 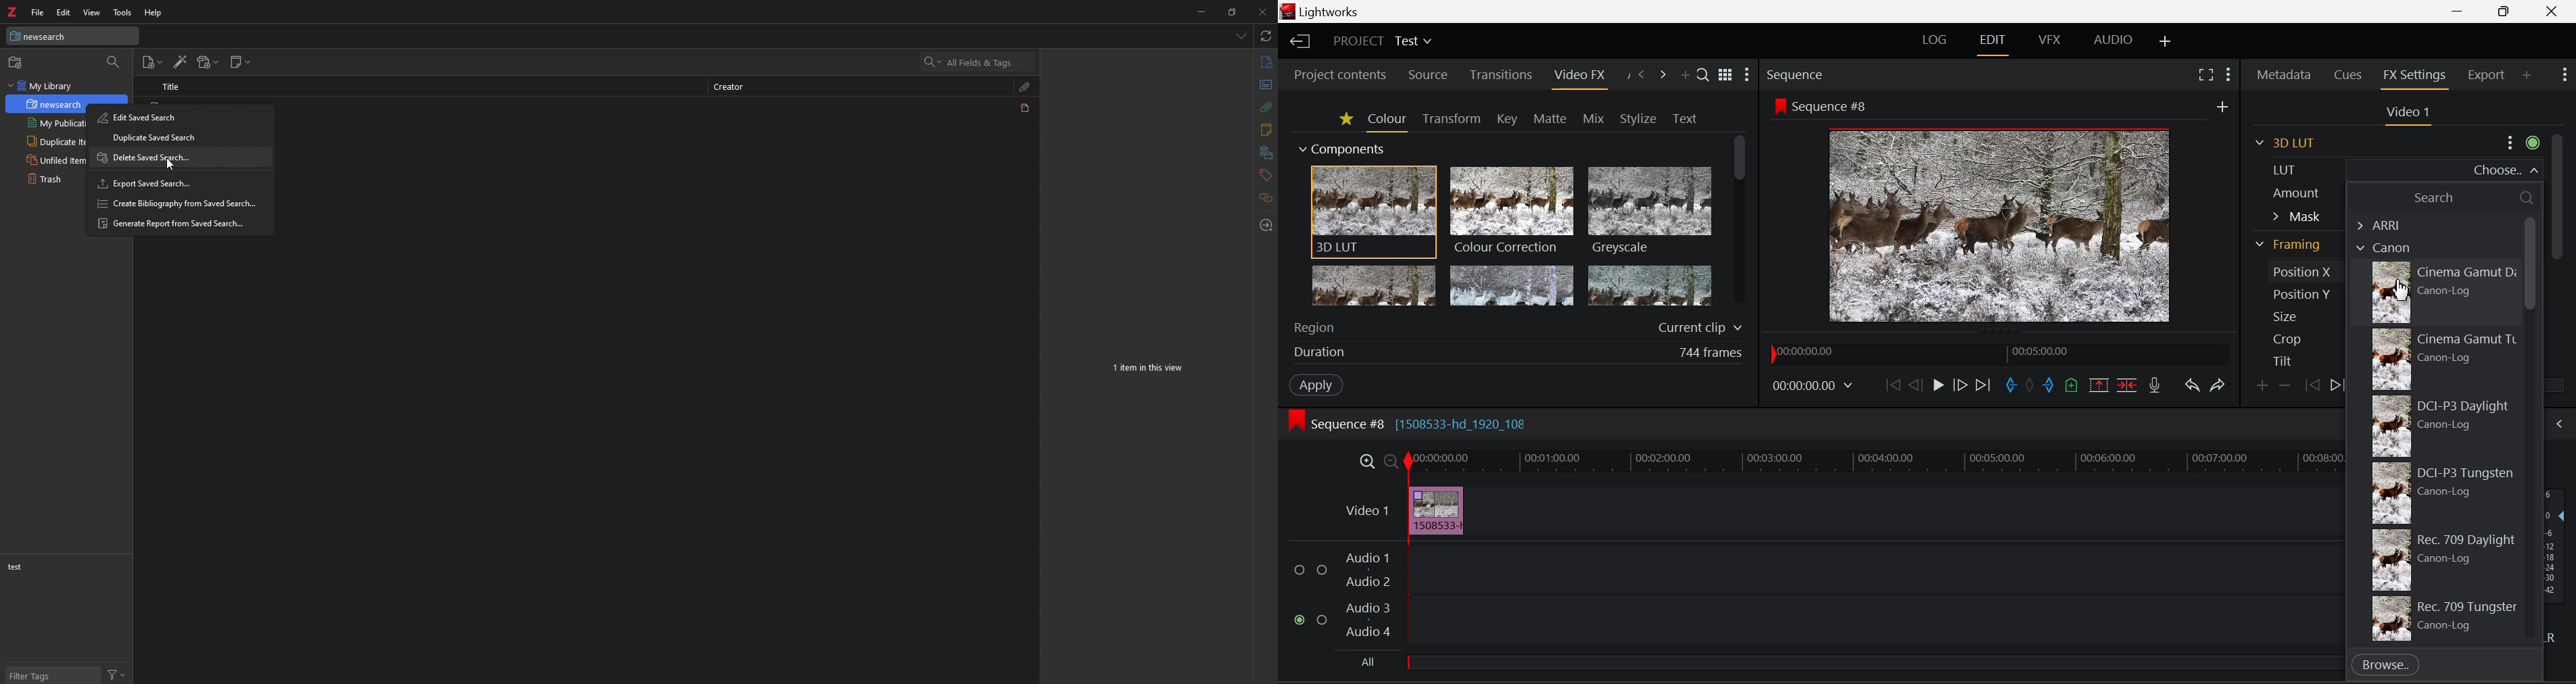 What do you see at coordinates (2218, 387) in the screenshot?
I see `Redo` at bounding box center [2218, 387].